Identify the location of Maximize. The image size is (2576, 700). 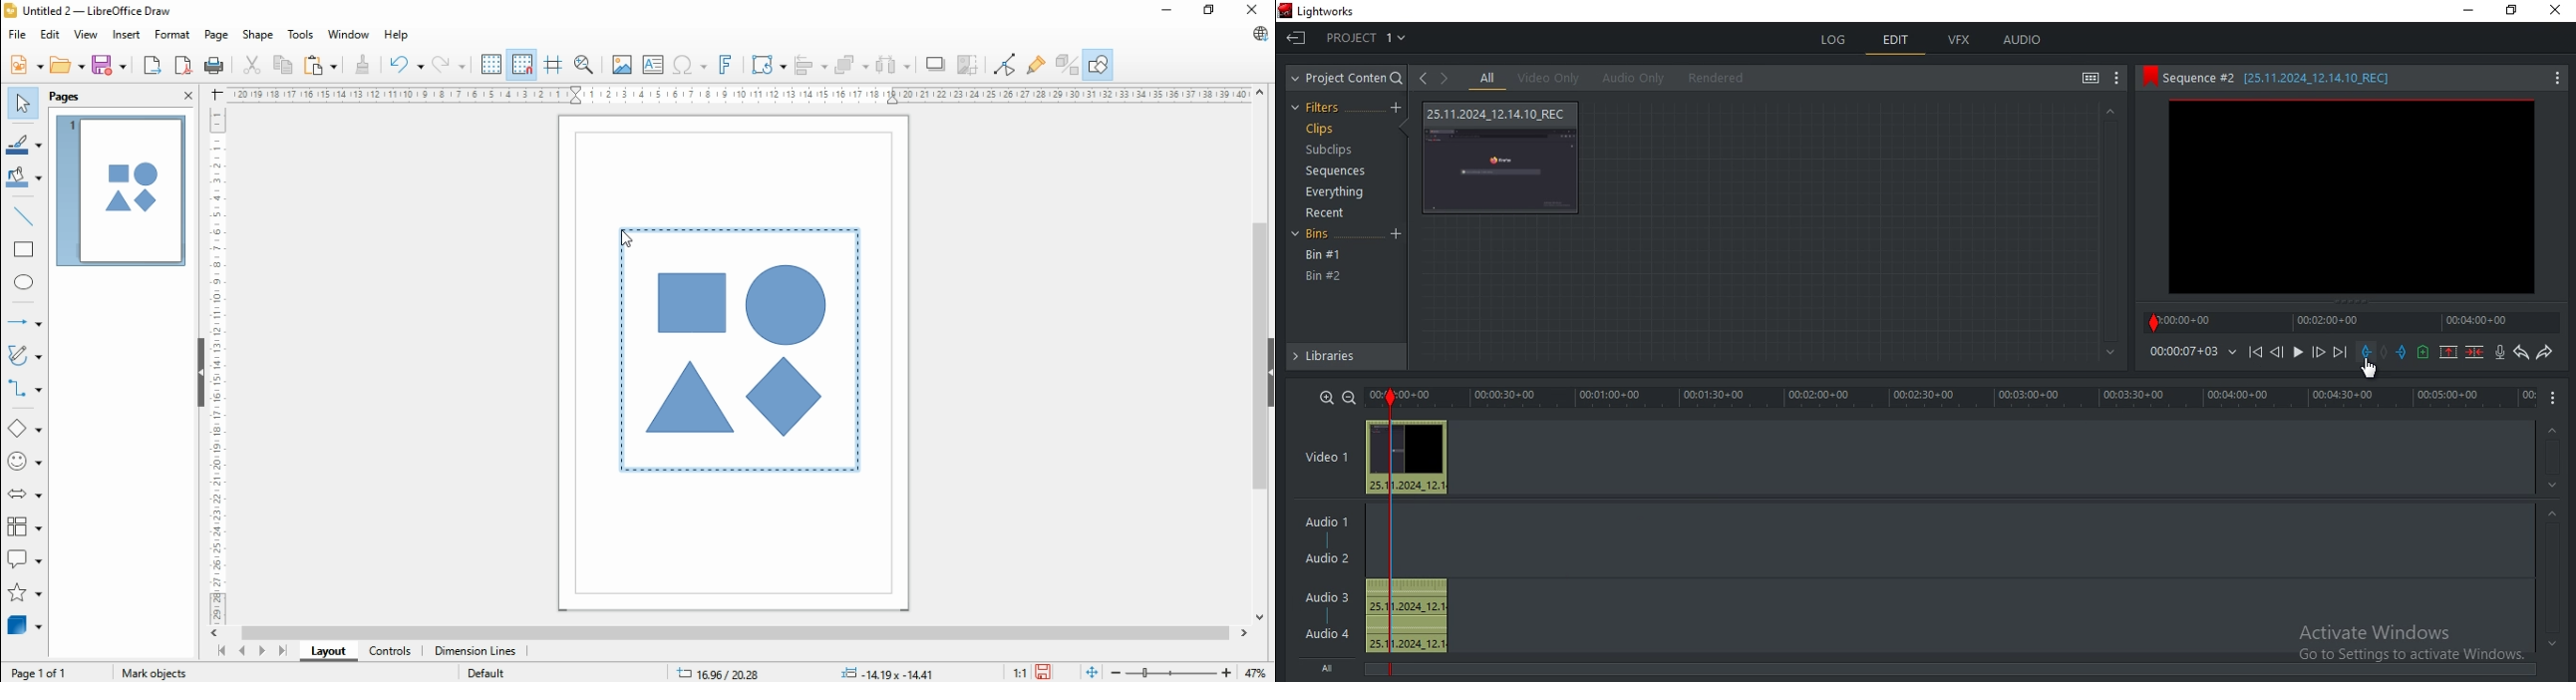
(2517, 13).